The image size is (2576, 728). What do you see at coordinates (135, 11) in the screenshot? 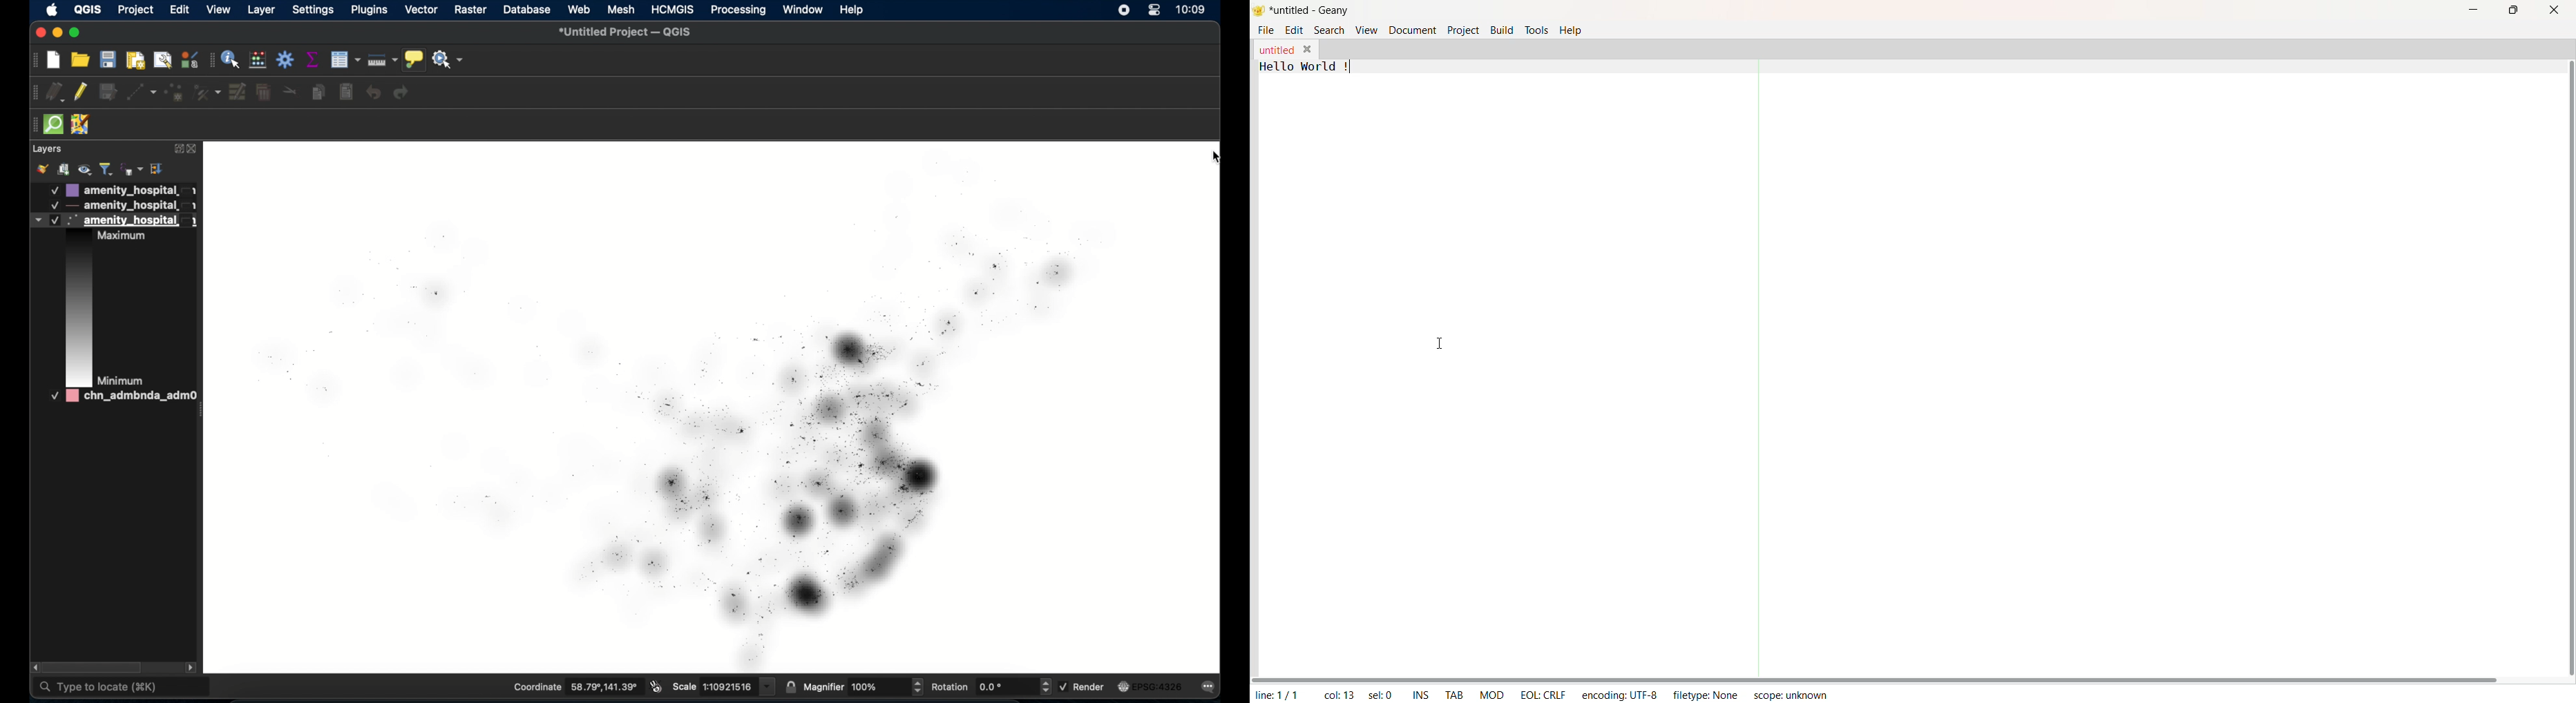
I see `project` at bounding box center [135, 11].